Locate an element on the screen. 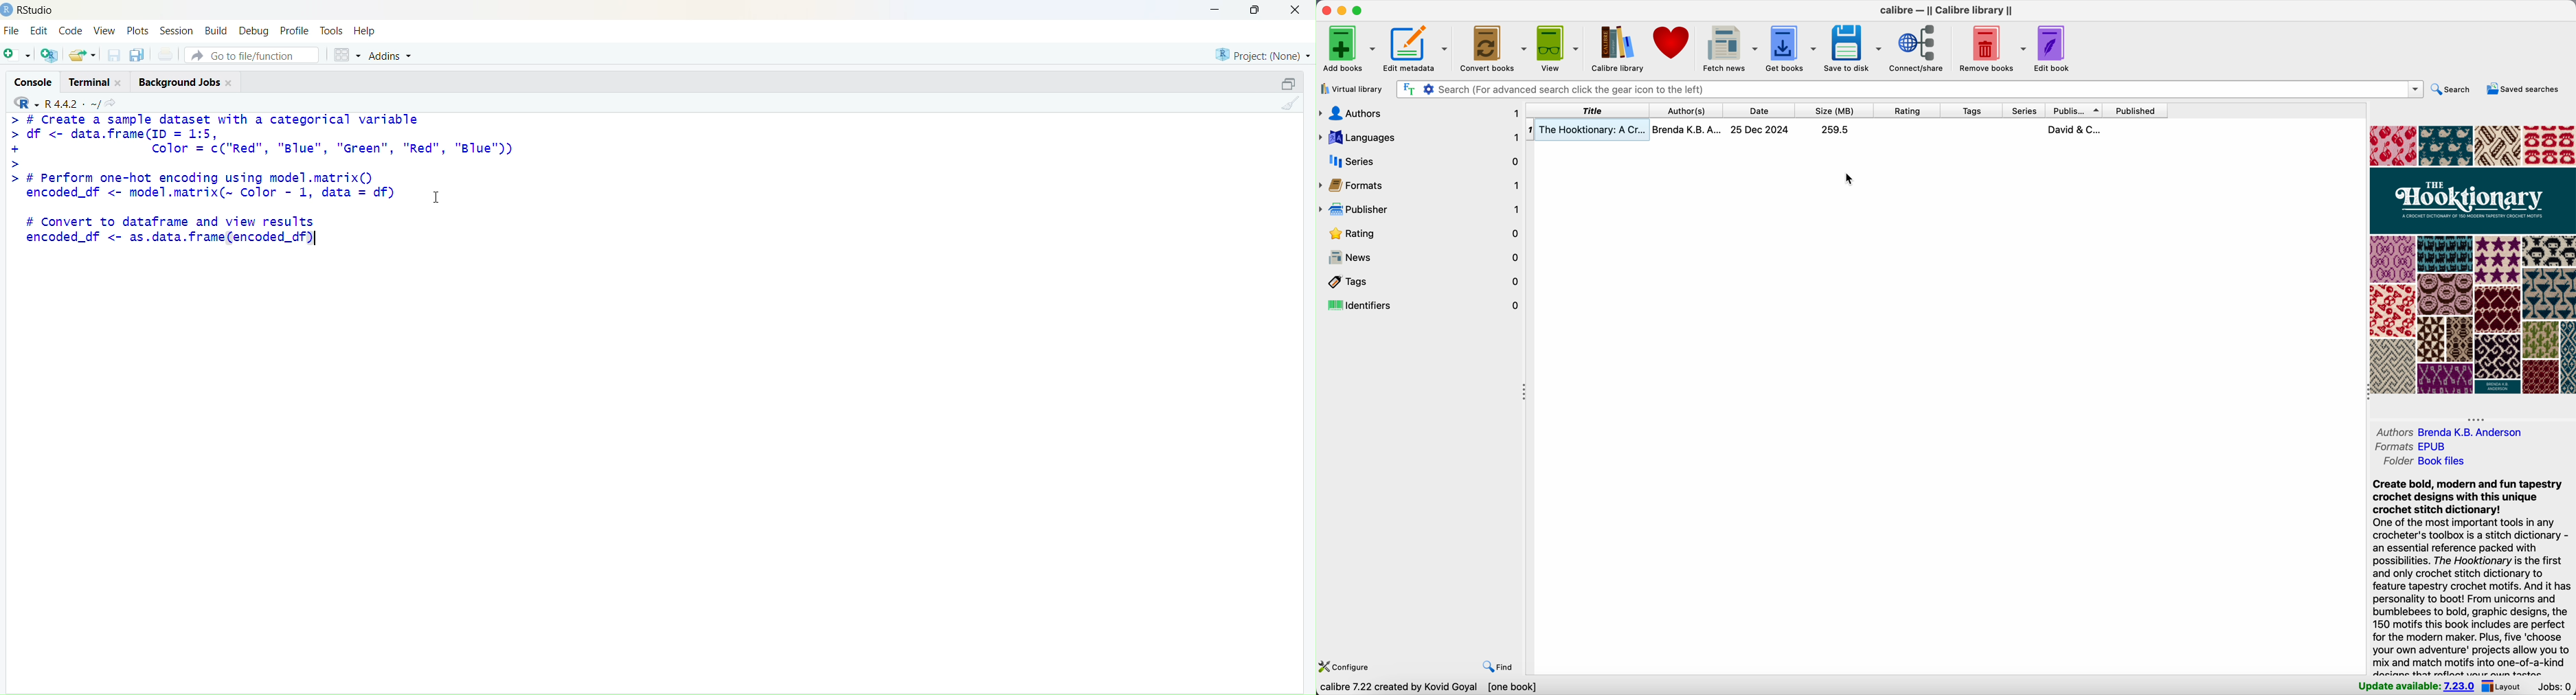  Title is located at coordinates (1587, 111).